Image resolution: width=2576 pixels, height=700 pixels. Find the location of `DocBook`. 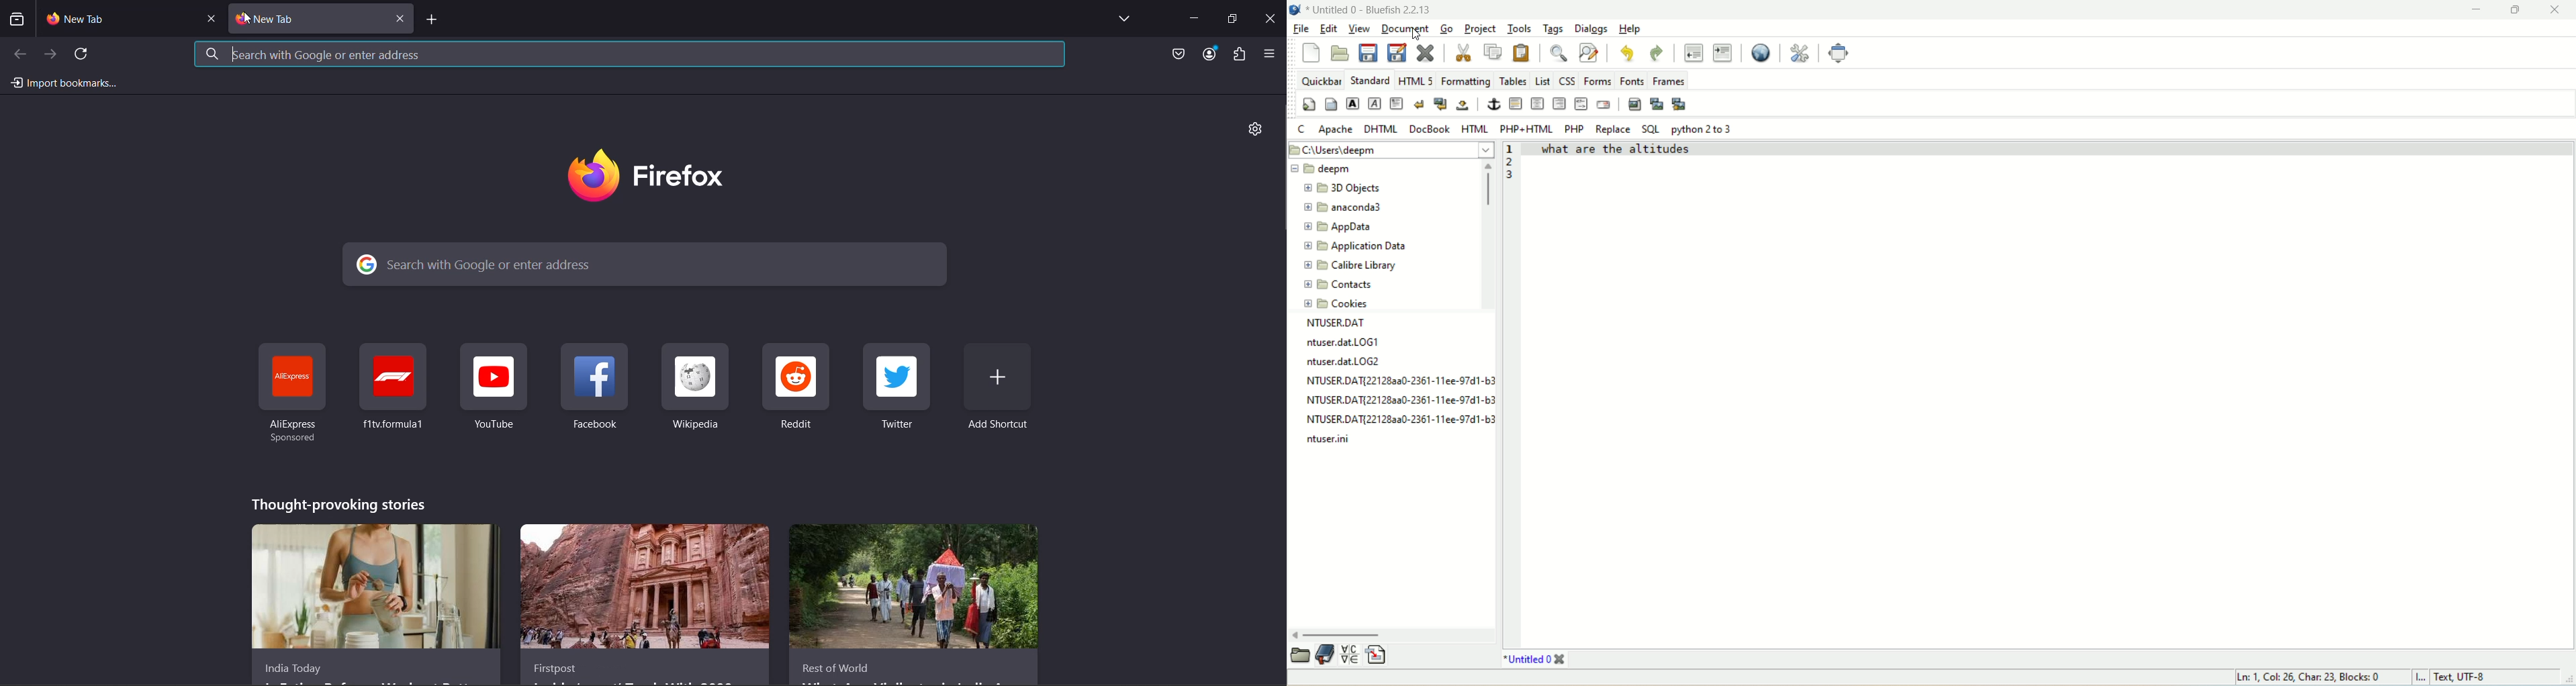

DocBook is located at coordinates (1430, 130).